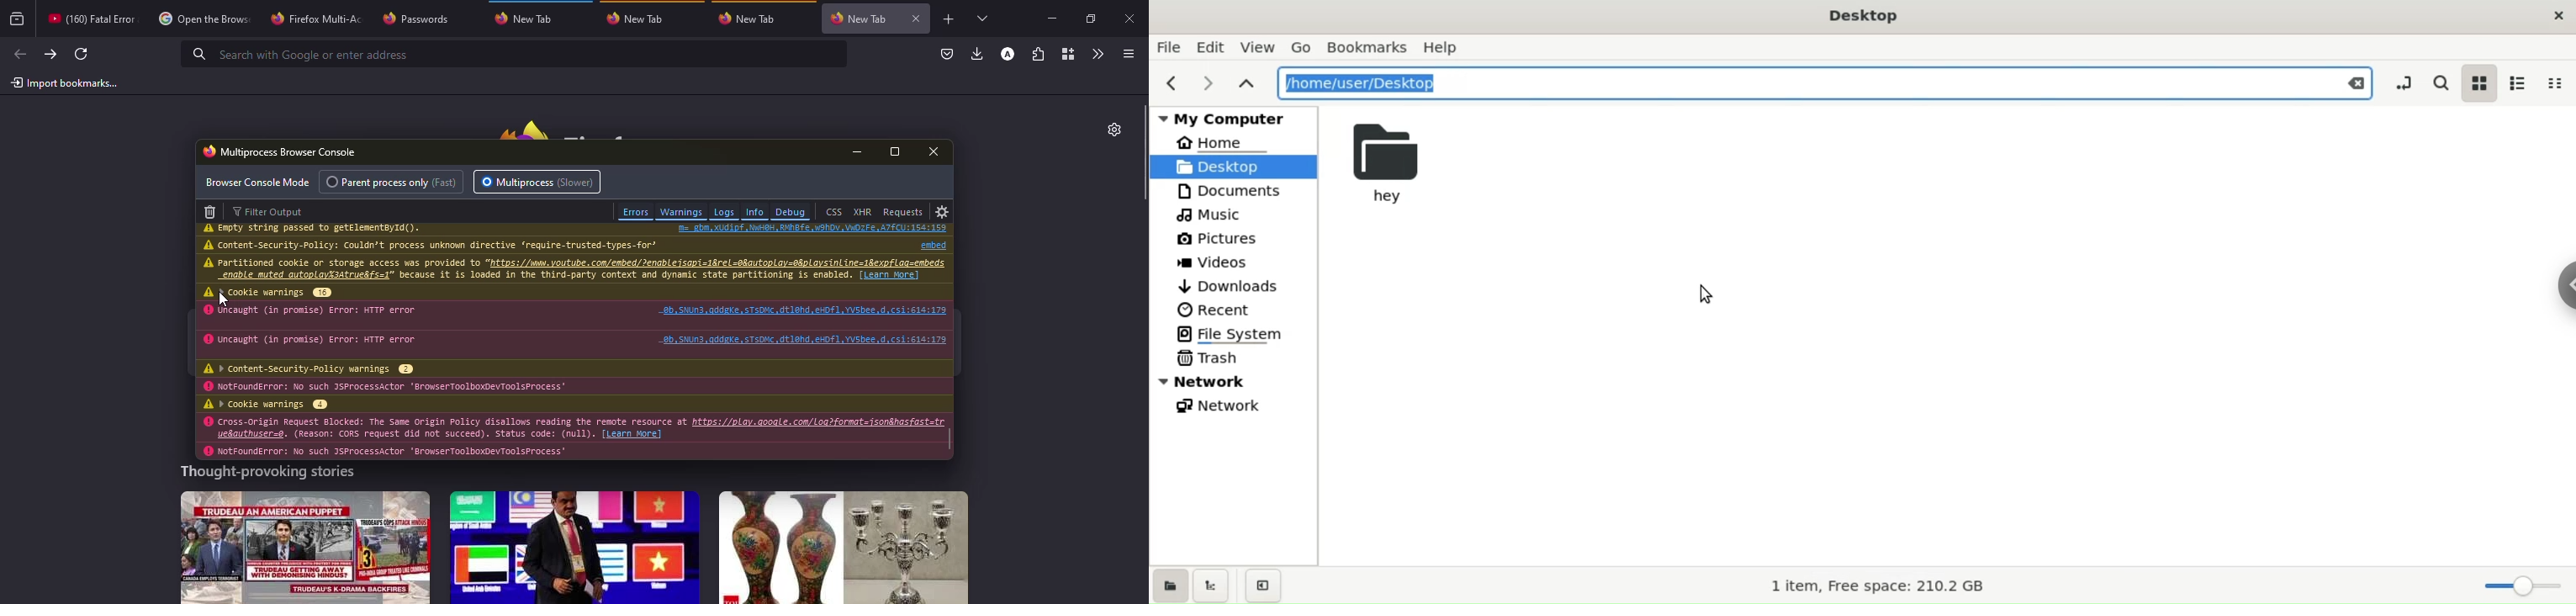 The image size is (2576, 616). What do you see at coordinates (442, 245) in the screenshot?
I see `info` at bounding box center [442, 245].